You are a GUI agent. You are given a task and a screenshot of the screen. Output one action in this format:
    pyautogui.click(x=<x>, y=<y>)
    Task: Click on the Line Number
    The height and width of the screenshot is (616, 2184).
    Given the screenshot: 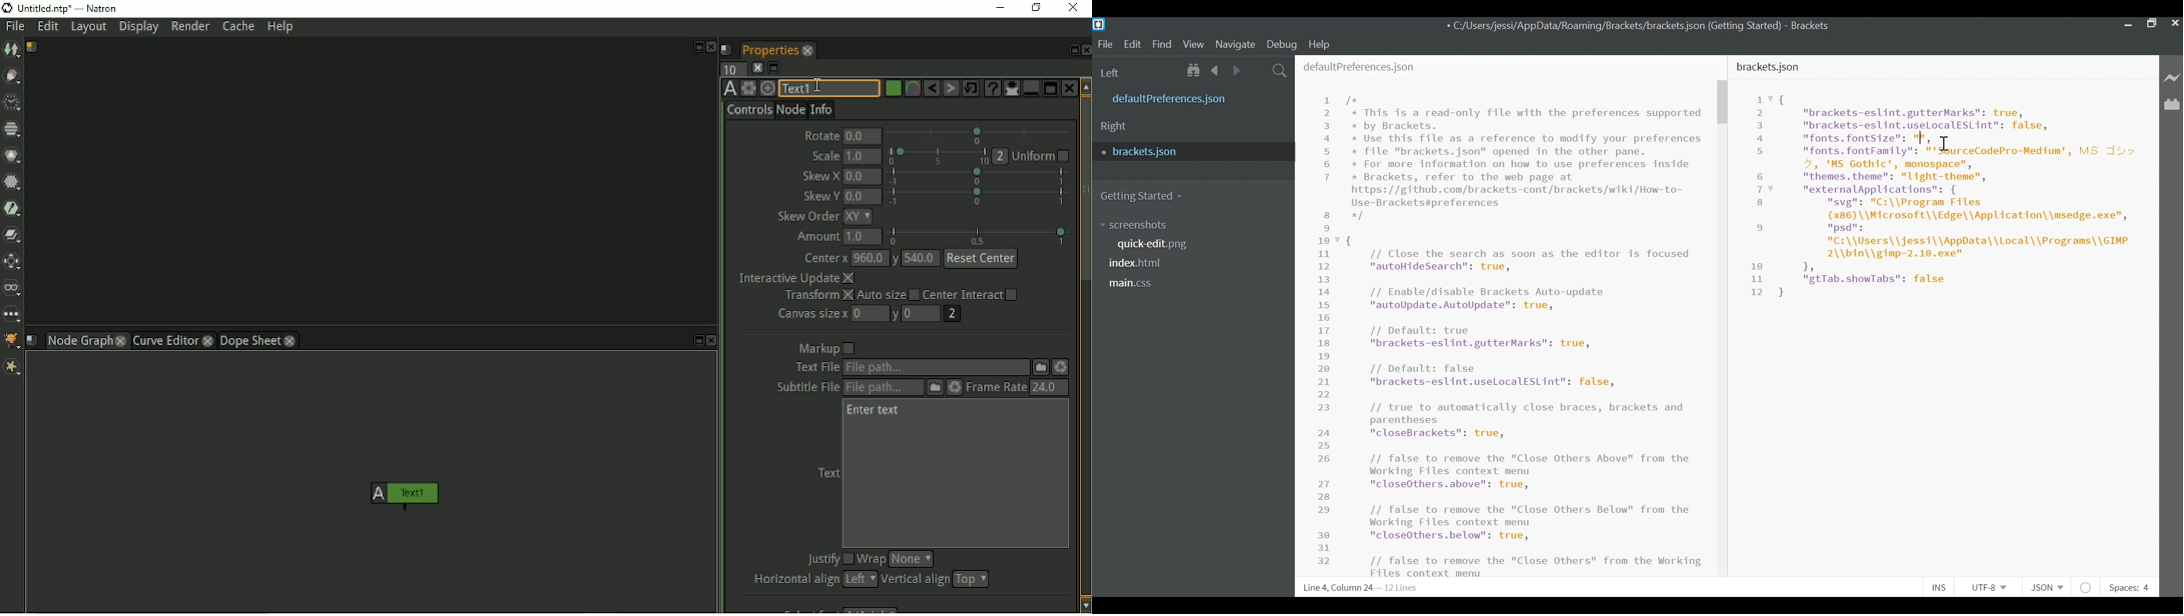 What is the action you would take?
    pyautogui.click(x=1326, y=331)
    